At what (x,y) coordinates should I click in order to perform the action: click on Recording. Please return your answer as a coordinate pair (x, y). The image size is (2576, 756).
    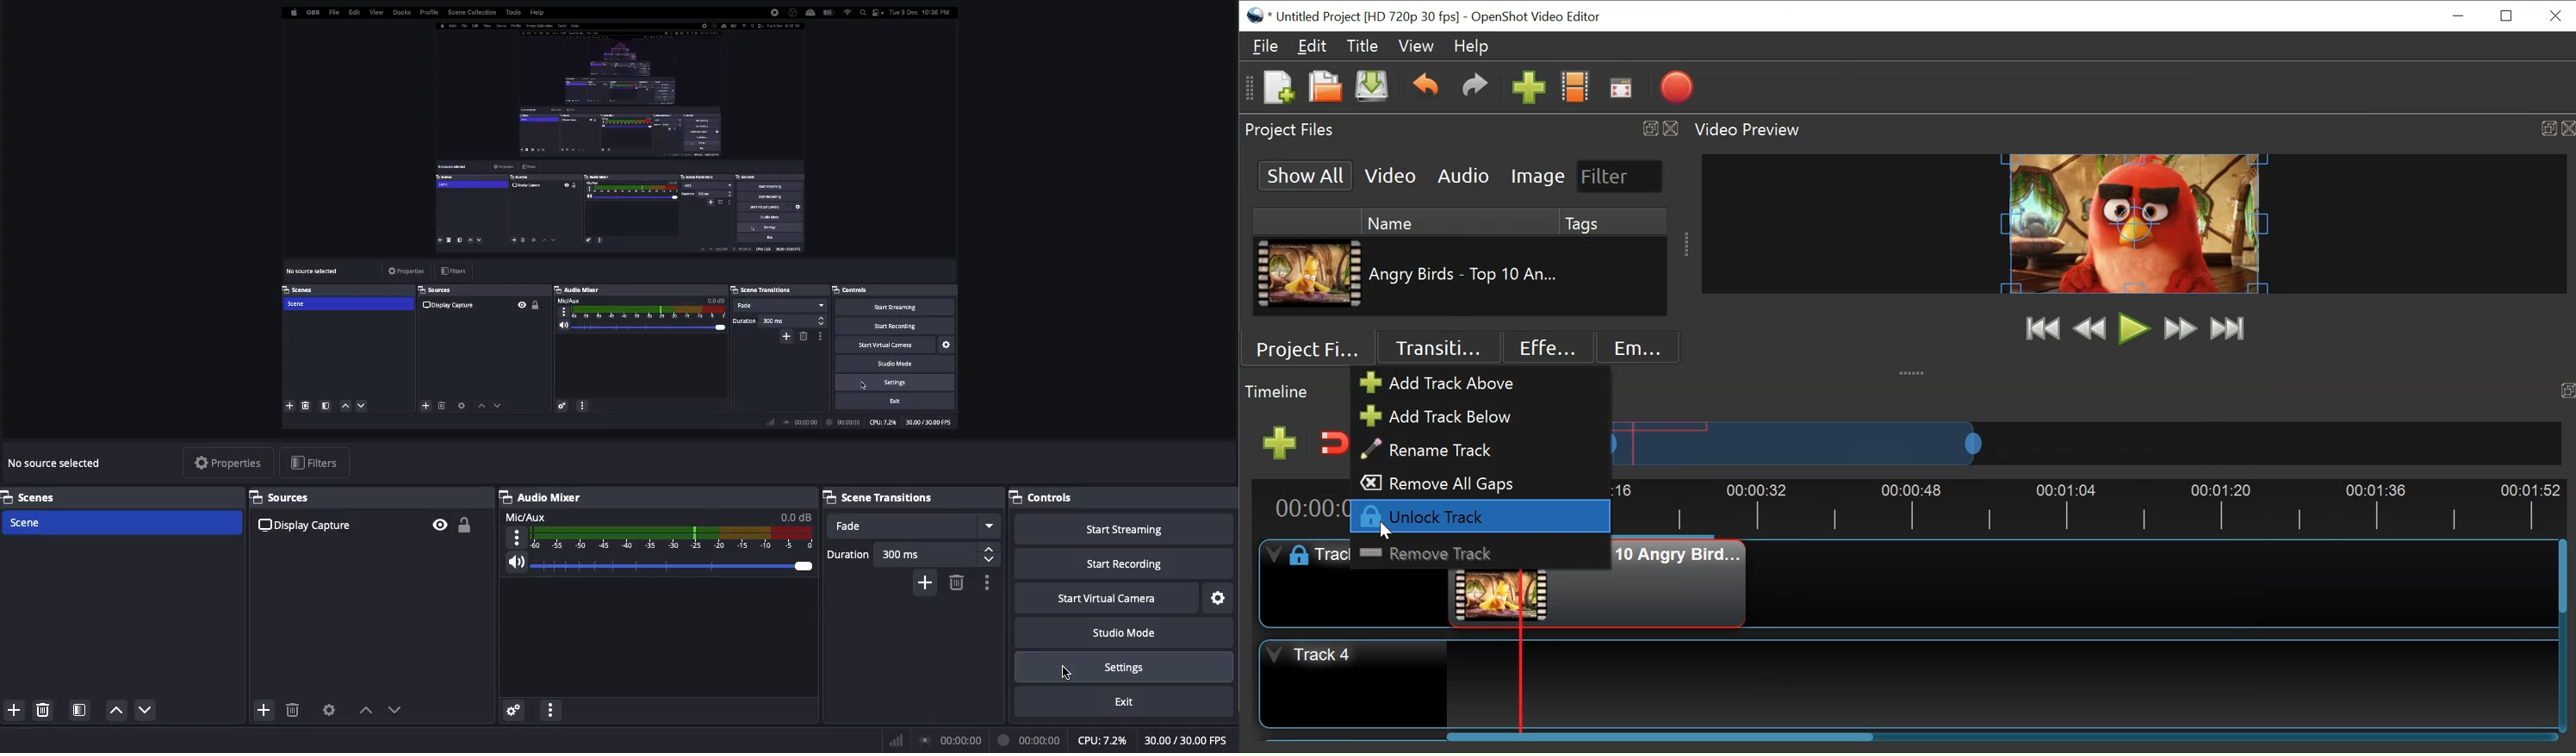
    Looking at the image, I should click on (1027, 740).